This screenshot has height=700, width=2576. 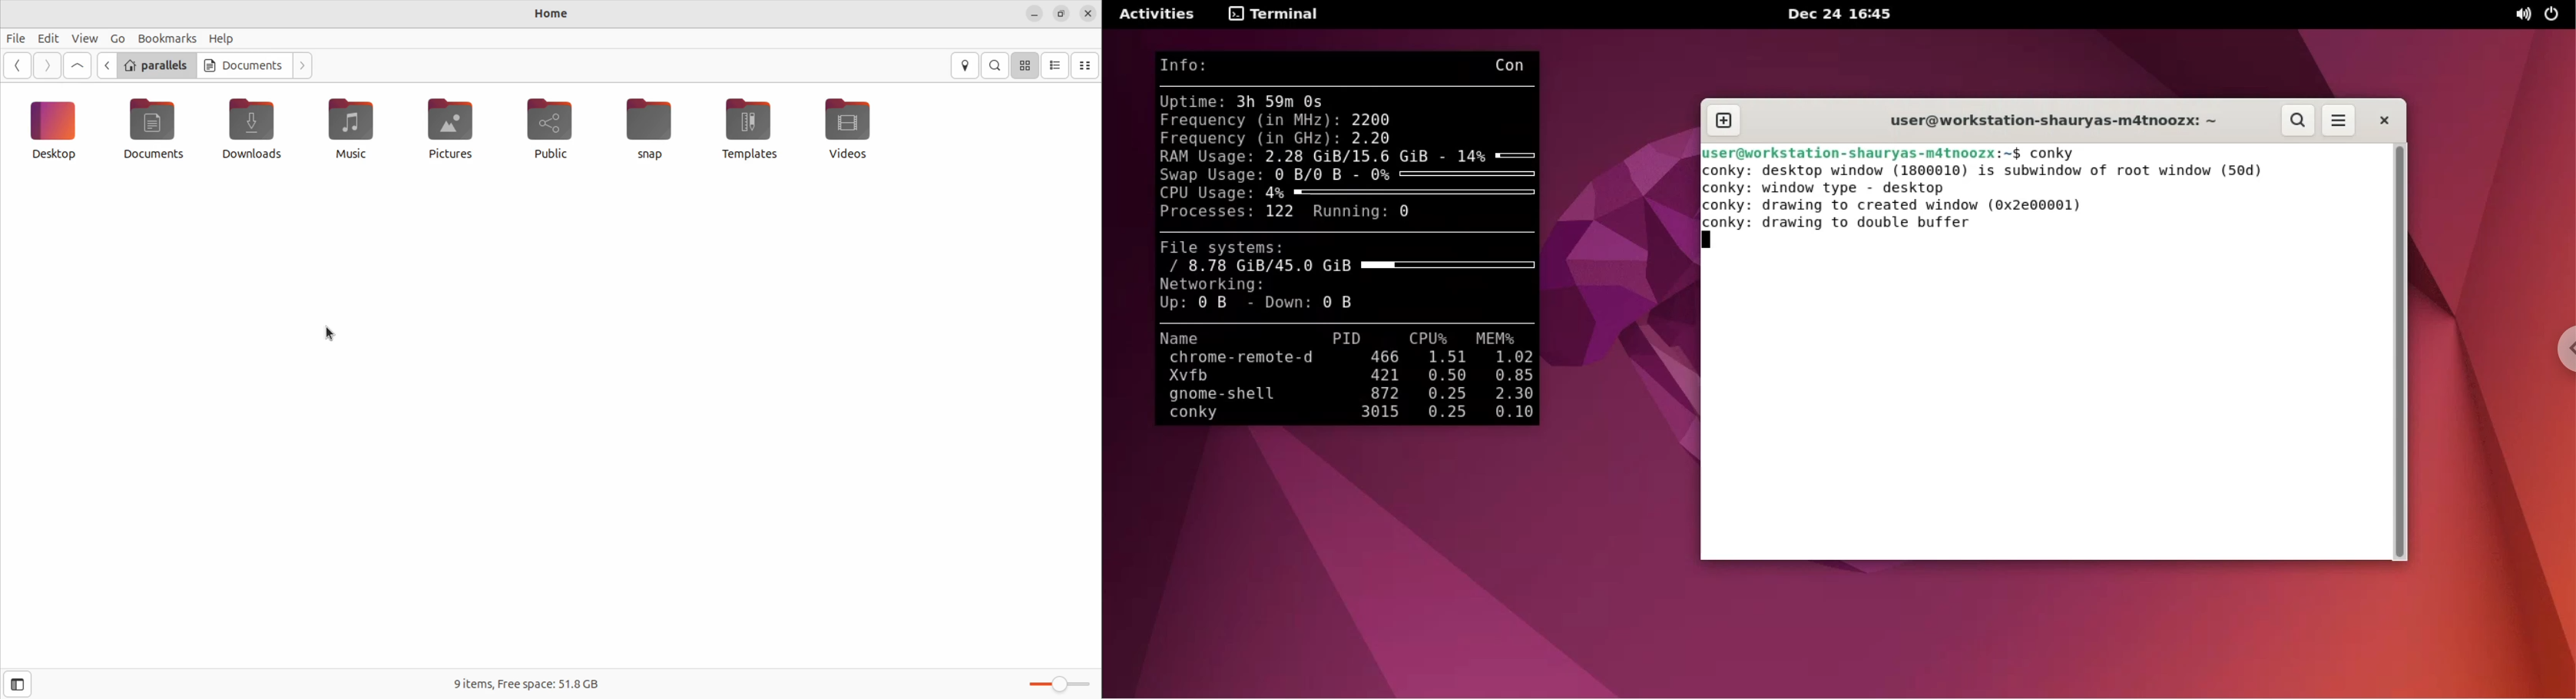 I want to click on Go, so click(x=117, y=38).